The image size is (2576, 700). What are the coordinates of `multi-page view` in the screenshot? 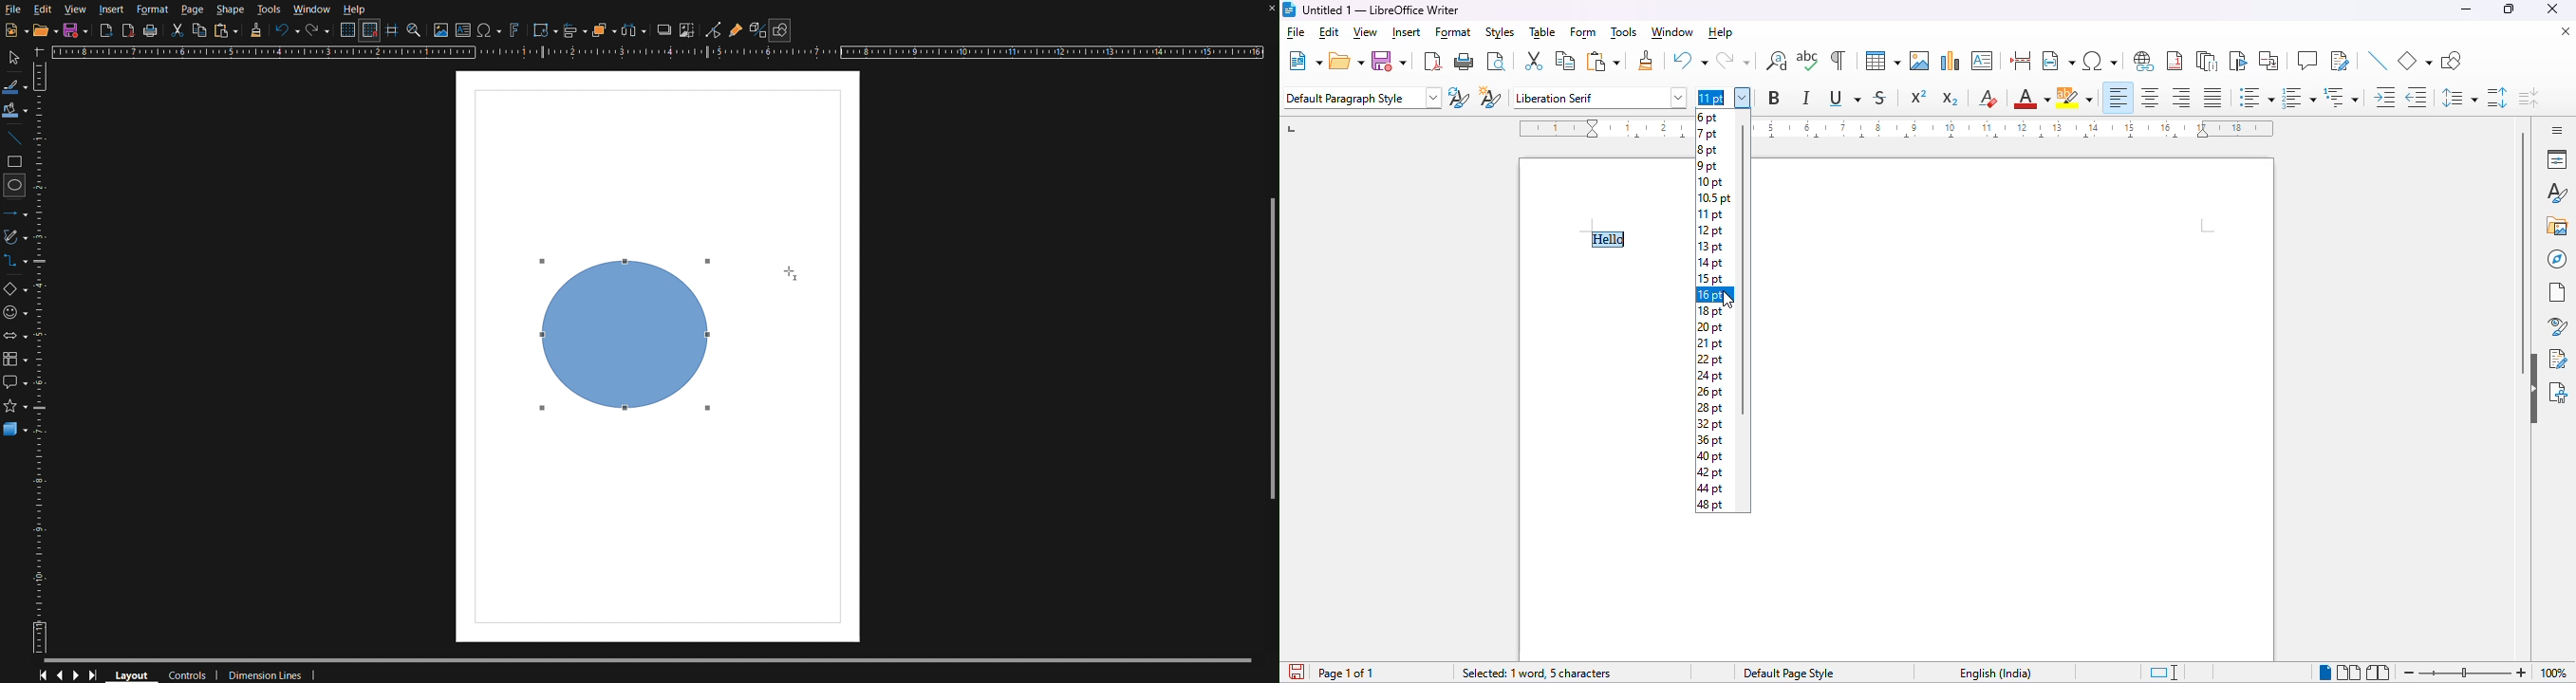 It's located at (2348, 673).